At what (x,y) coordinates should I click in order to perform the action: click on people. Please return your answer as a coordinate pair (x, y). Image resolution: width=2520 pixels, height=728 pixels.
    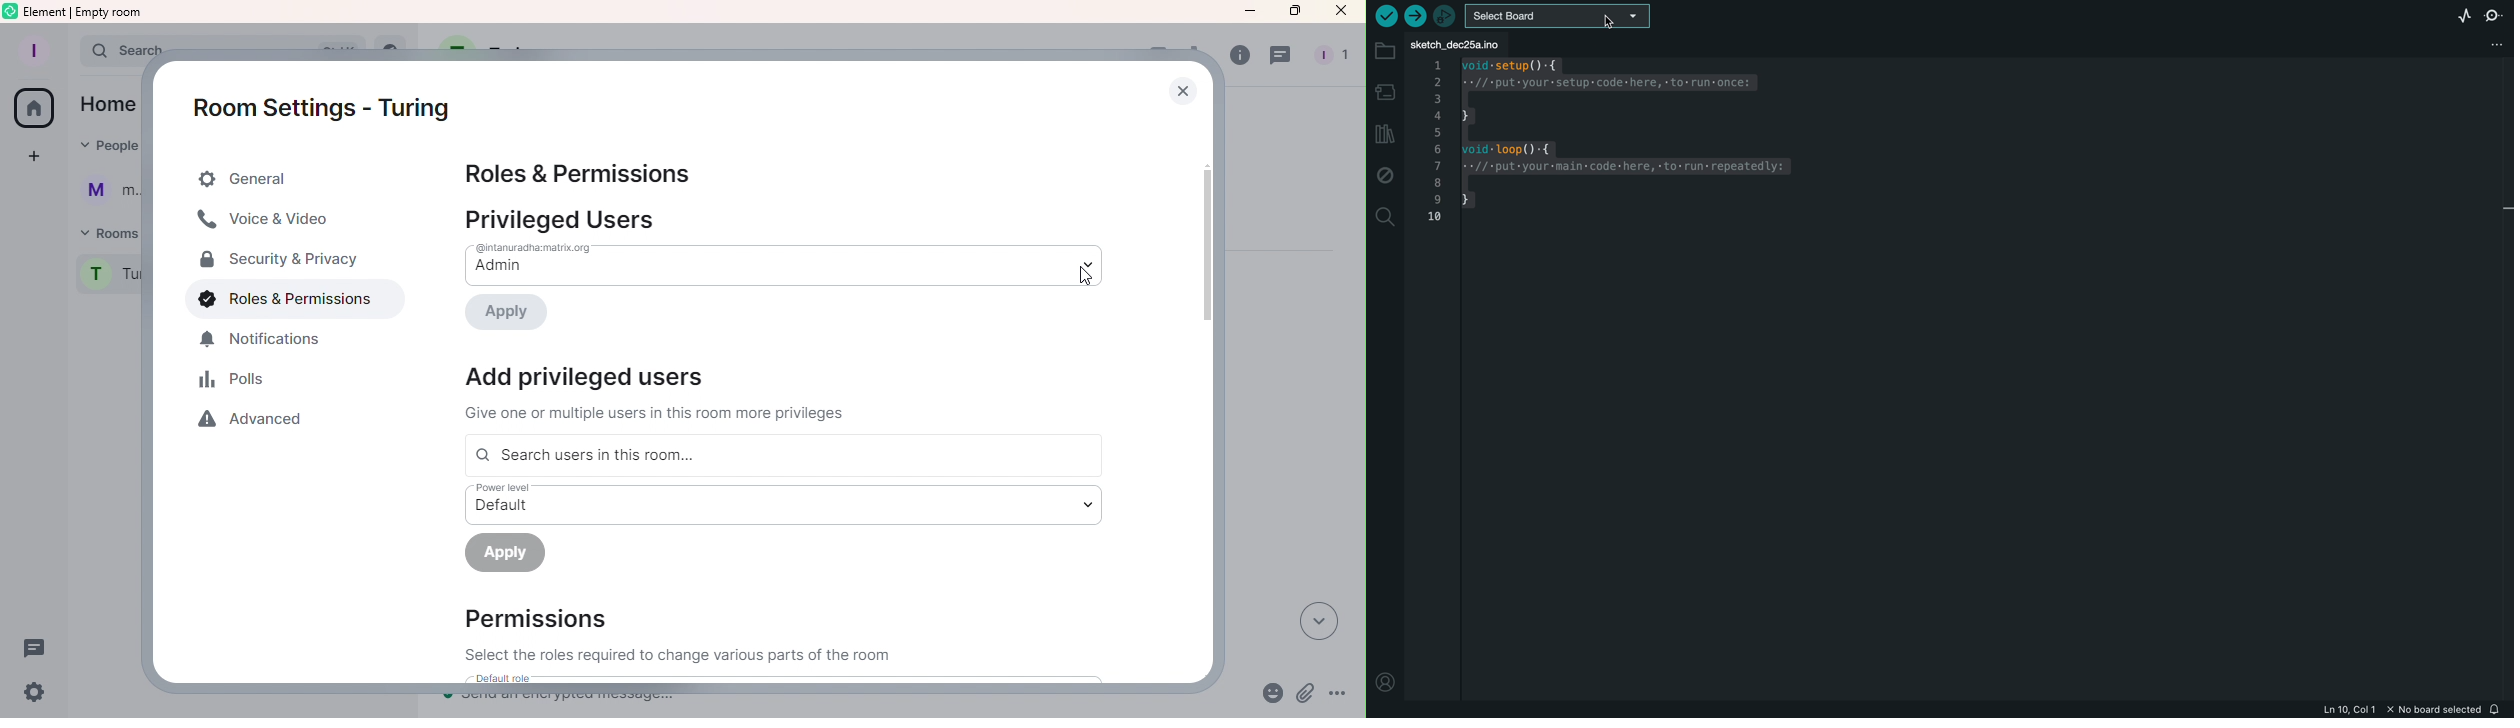
    Looking at the image, I should click on (1332, 56).